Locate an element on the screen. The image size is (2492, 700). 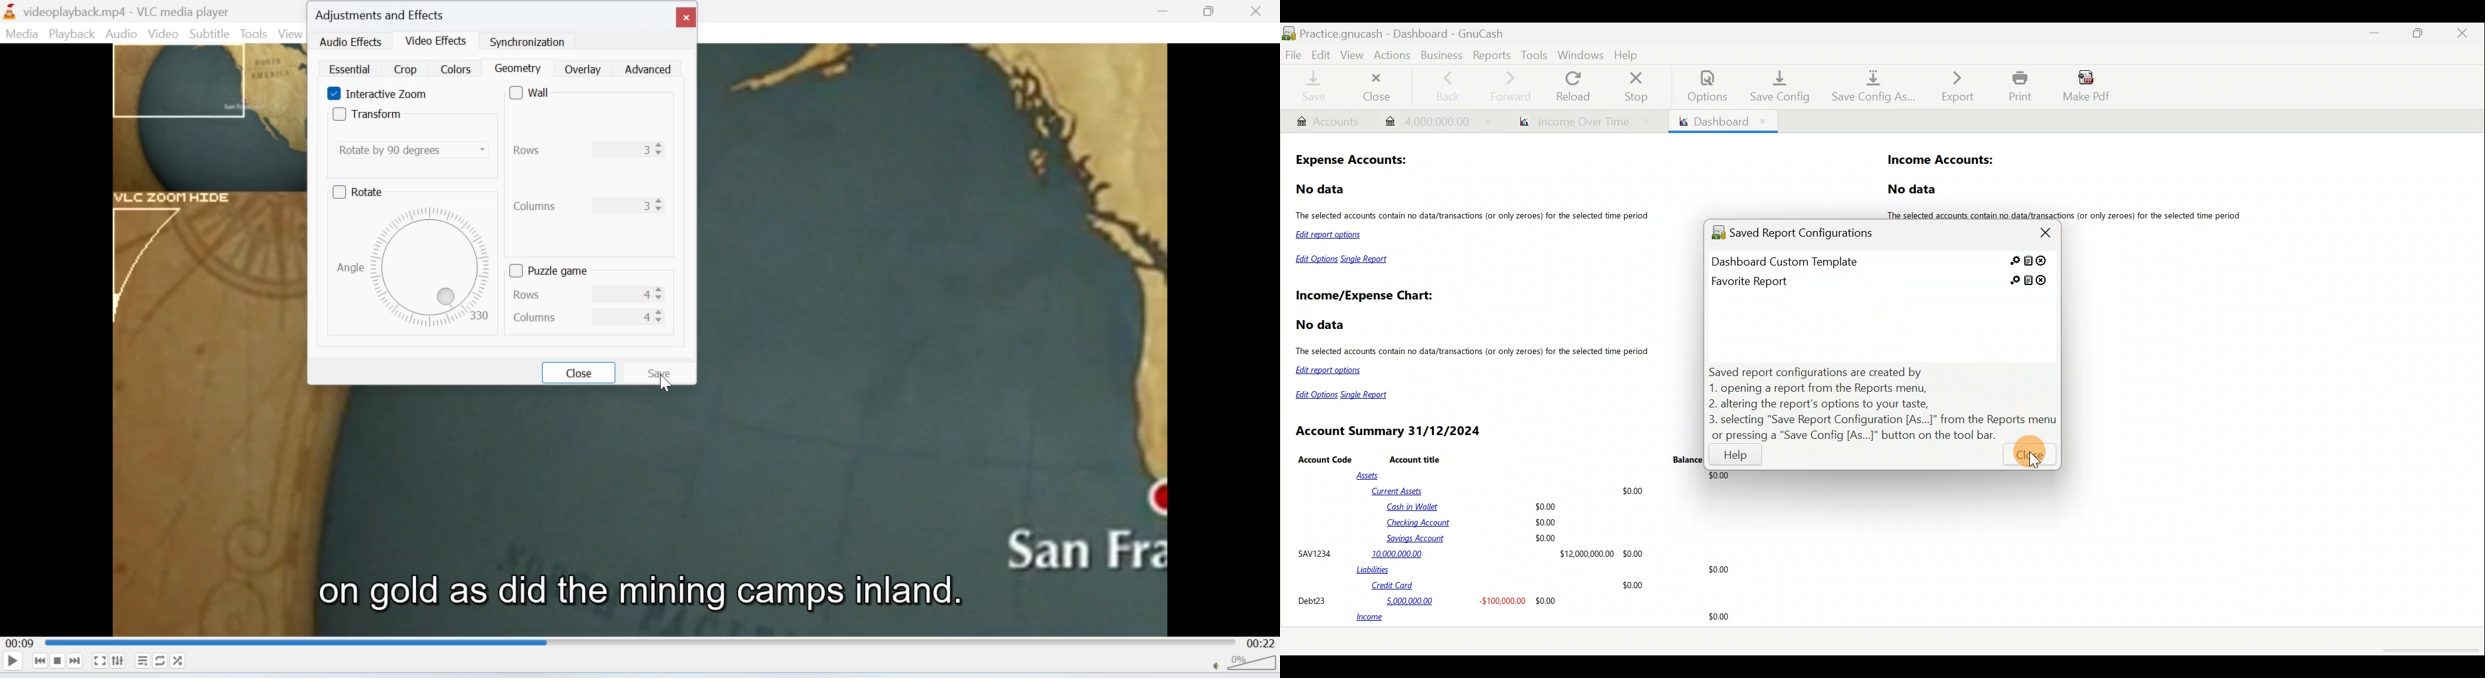
Ways saved report configurations are created is located at coordinates (1884, 404).